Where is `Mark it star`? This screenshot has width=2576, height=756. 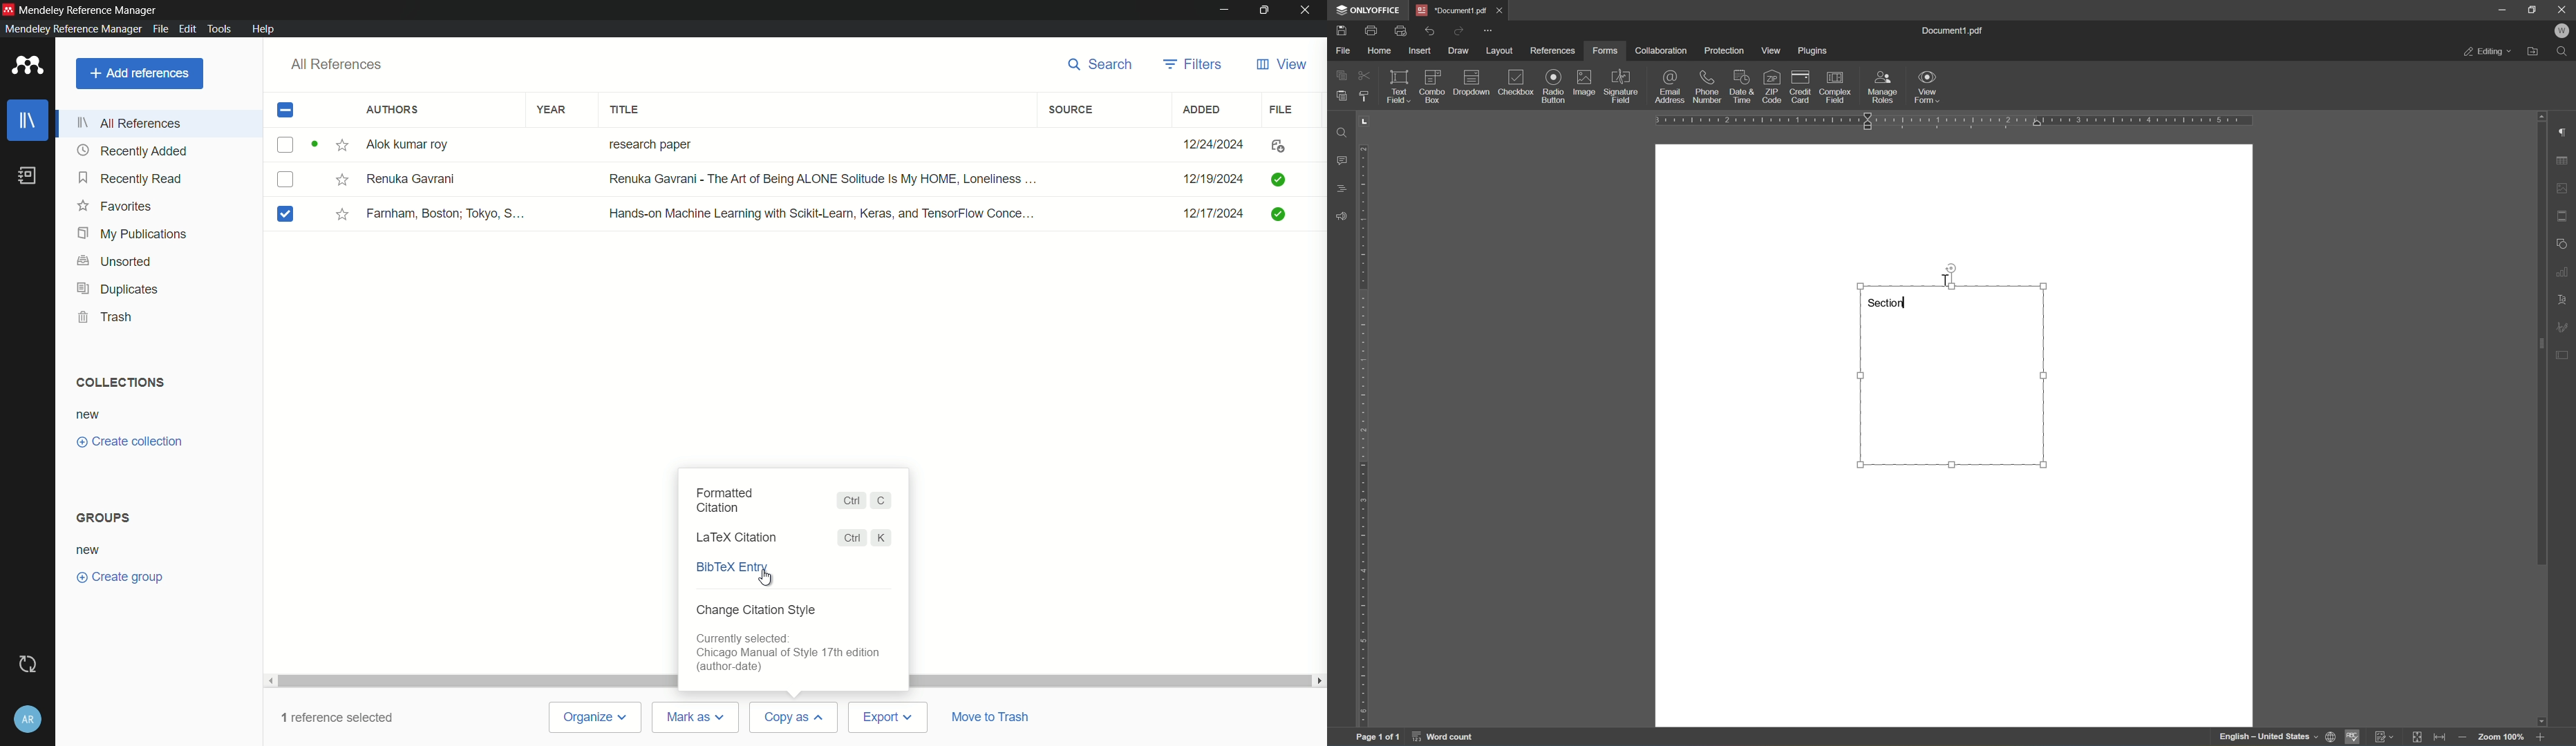 Mark it star is located at coordinates (344, 144).